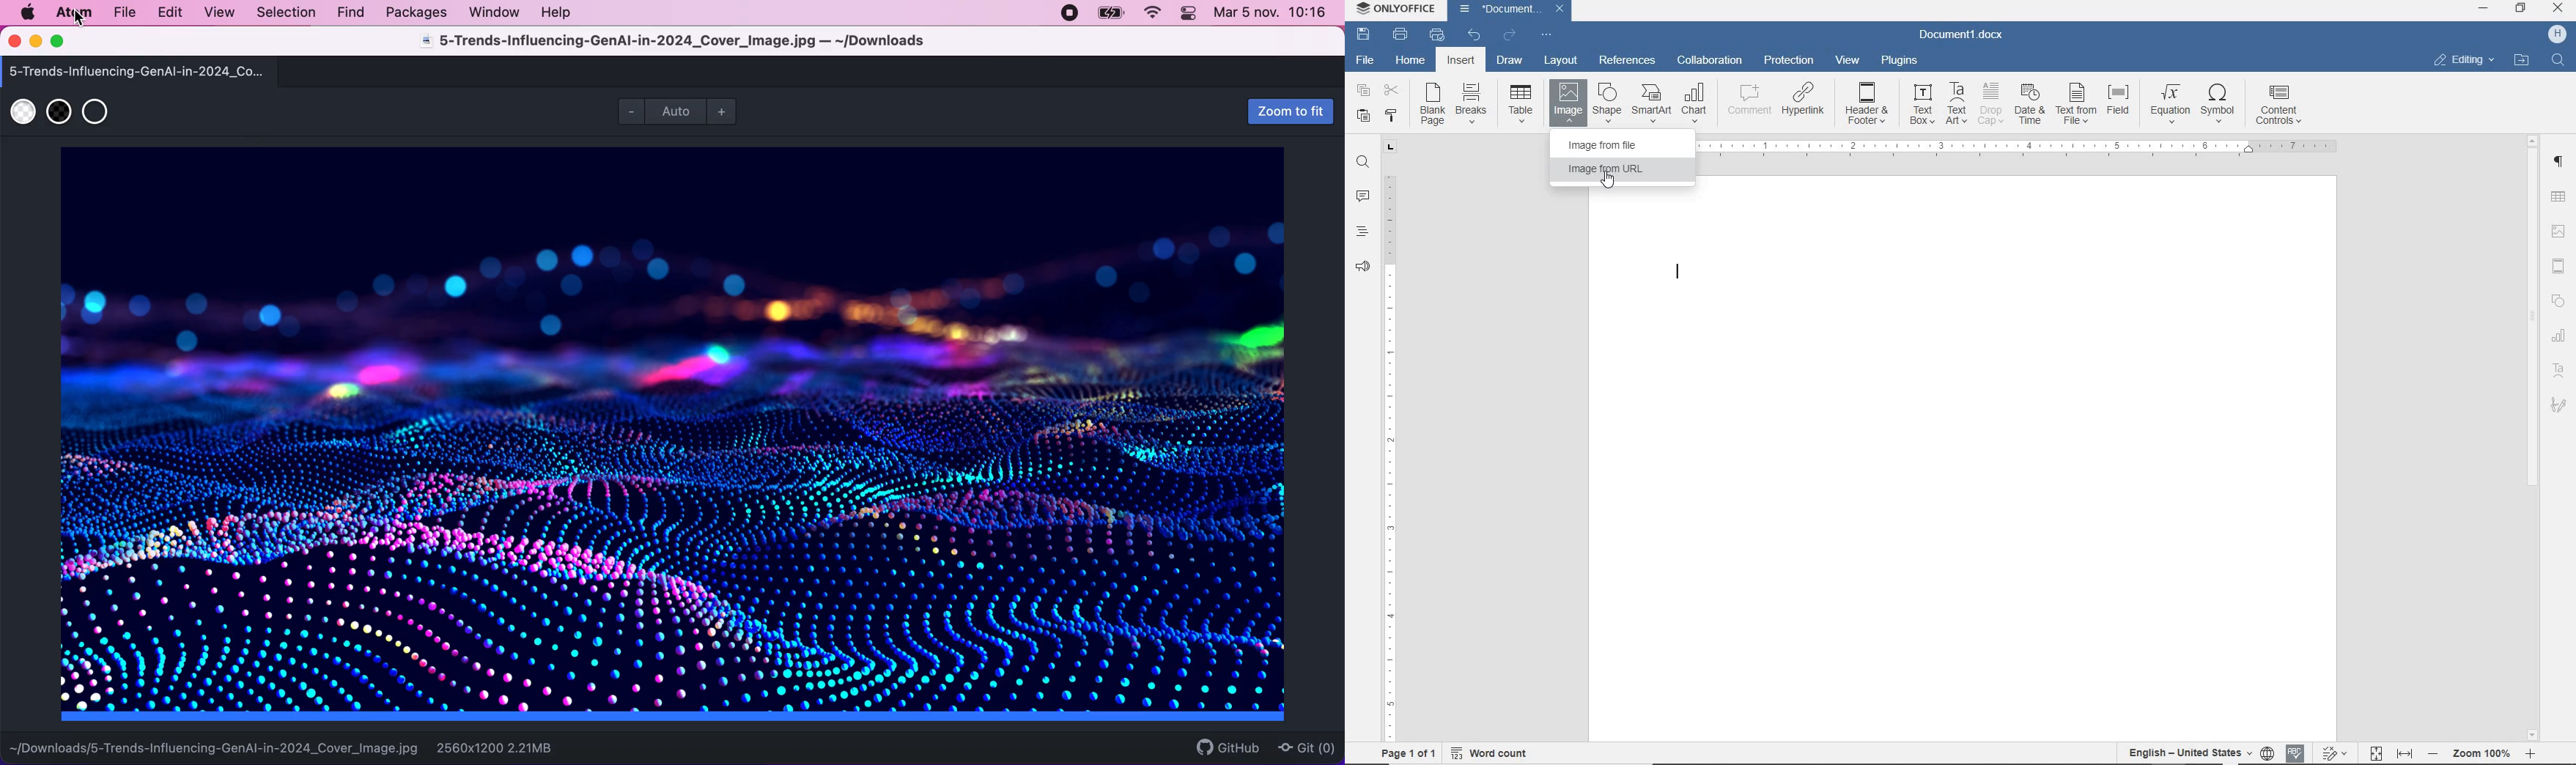  Describe the element at coordinates (1460, 62) in the screenshot. I see `insert` at that location.